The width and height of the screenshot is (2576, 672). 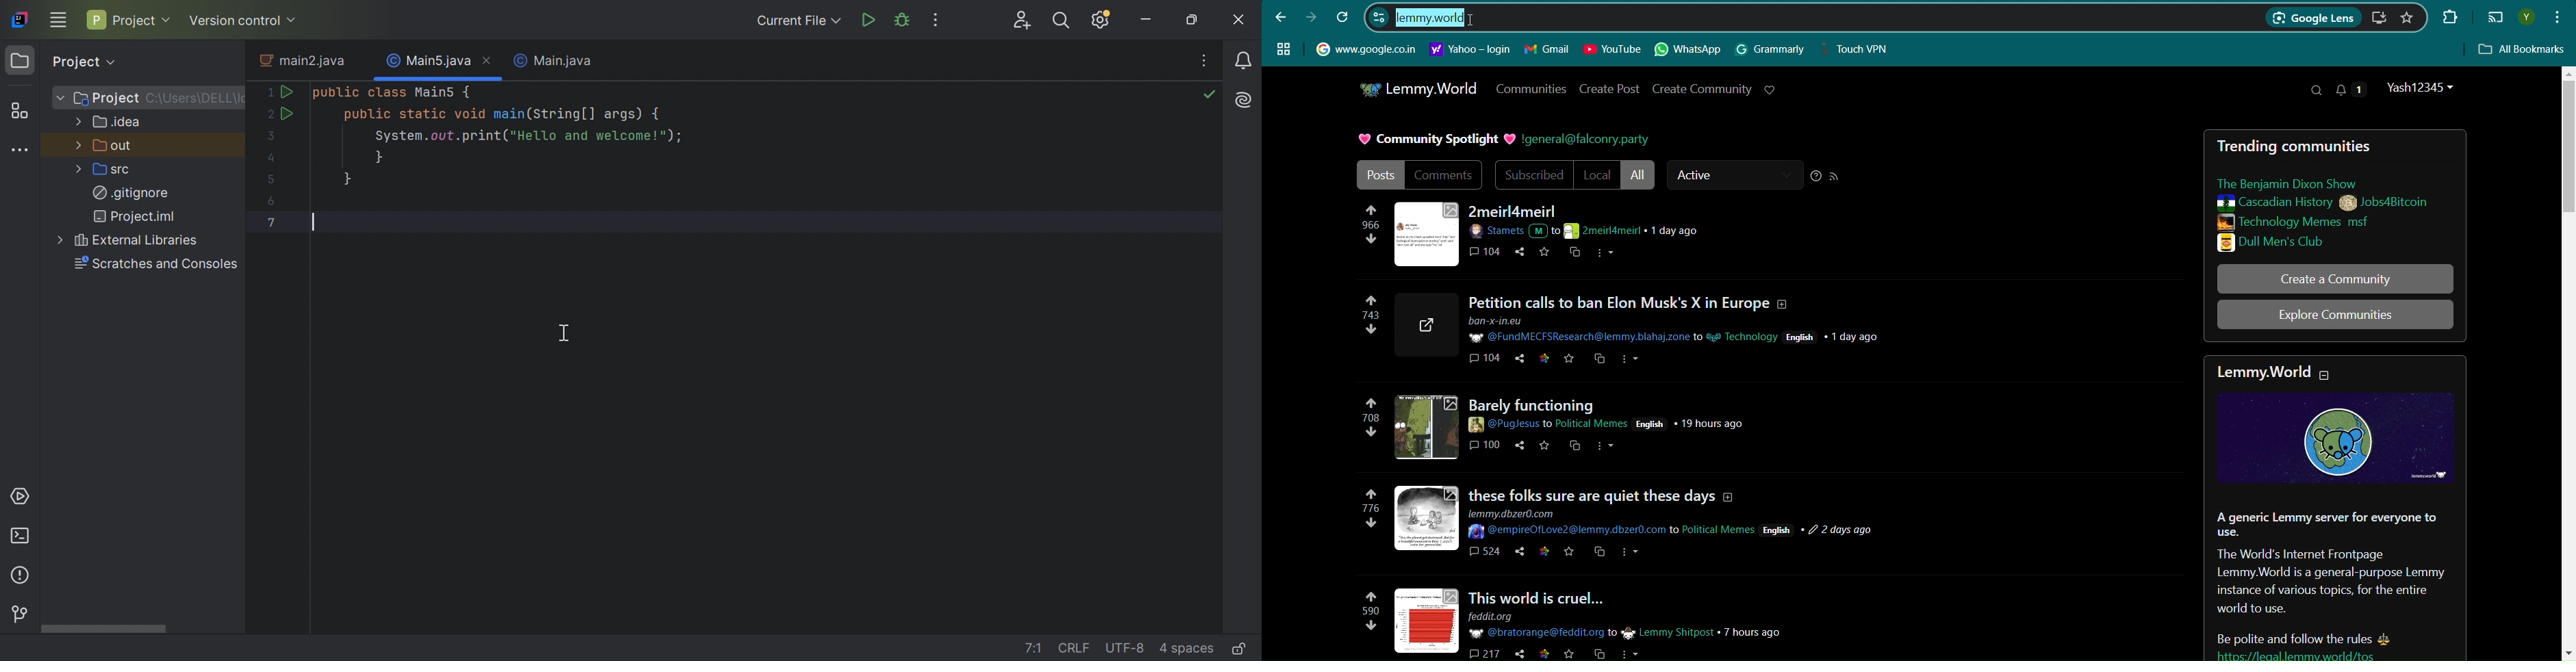 I want to click on more, so click(x=1606, y=449).